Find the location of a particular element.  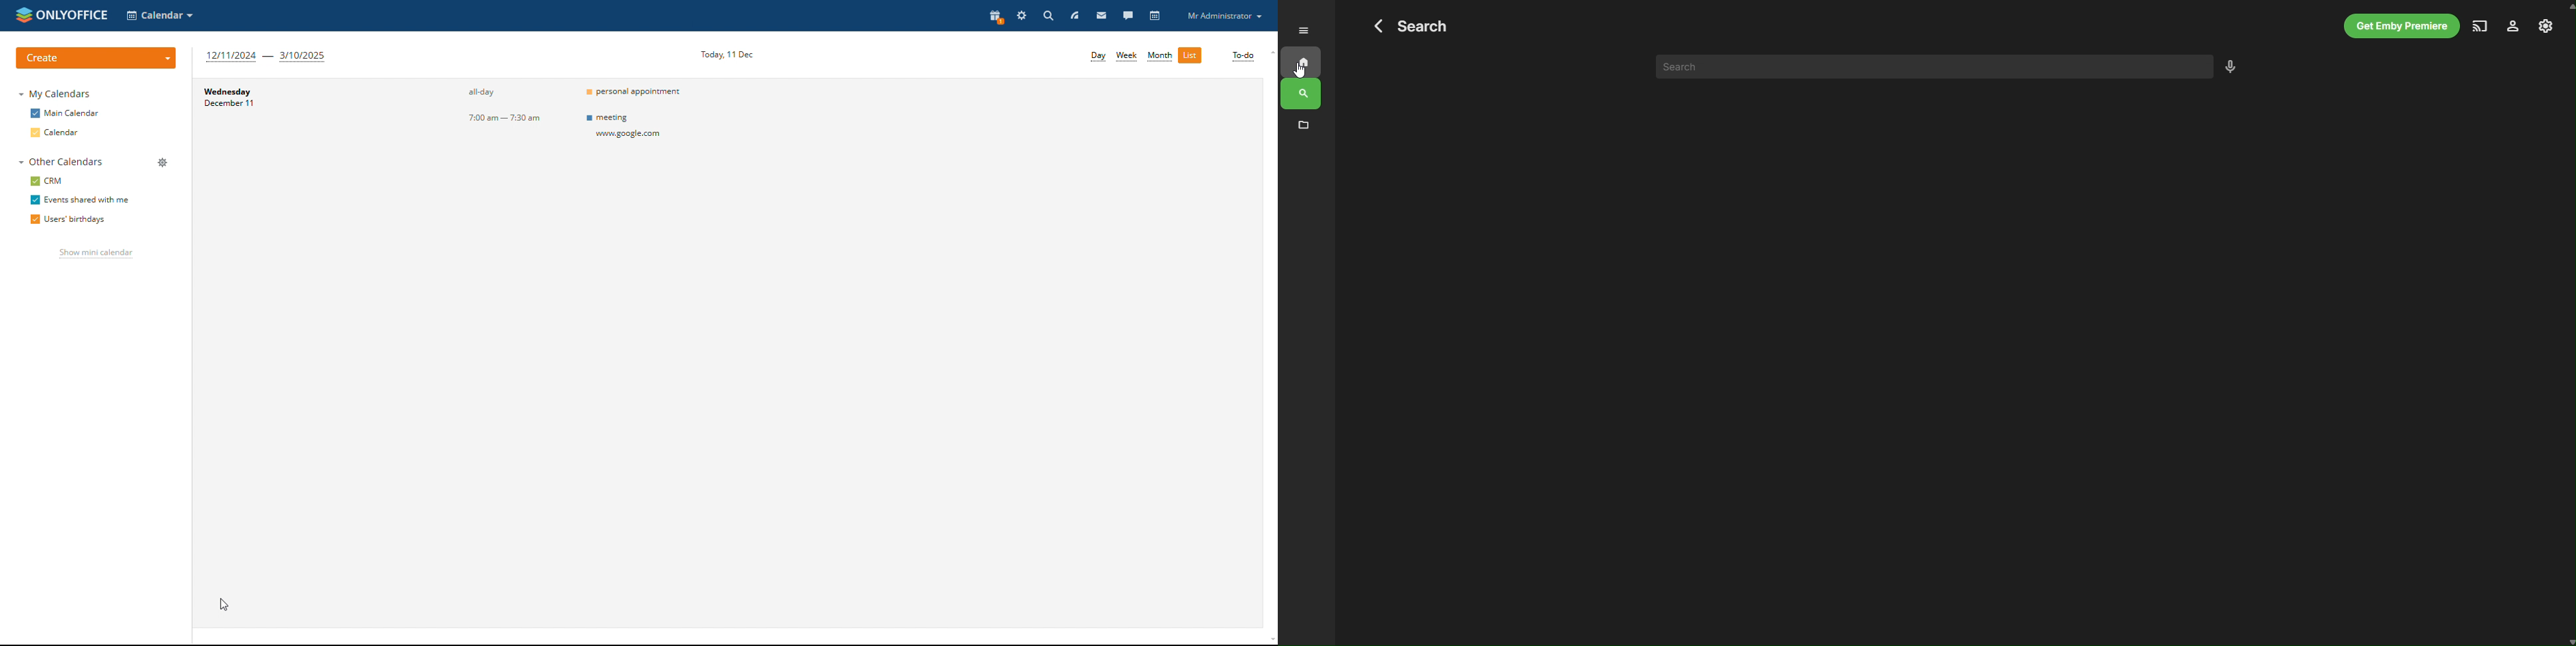

calendar is located at coordinates (1156, 16).